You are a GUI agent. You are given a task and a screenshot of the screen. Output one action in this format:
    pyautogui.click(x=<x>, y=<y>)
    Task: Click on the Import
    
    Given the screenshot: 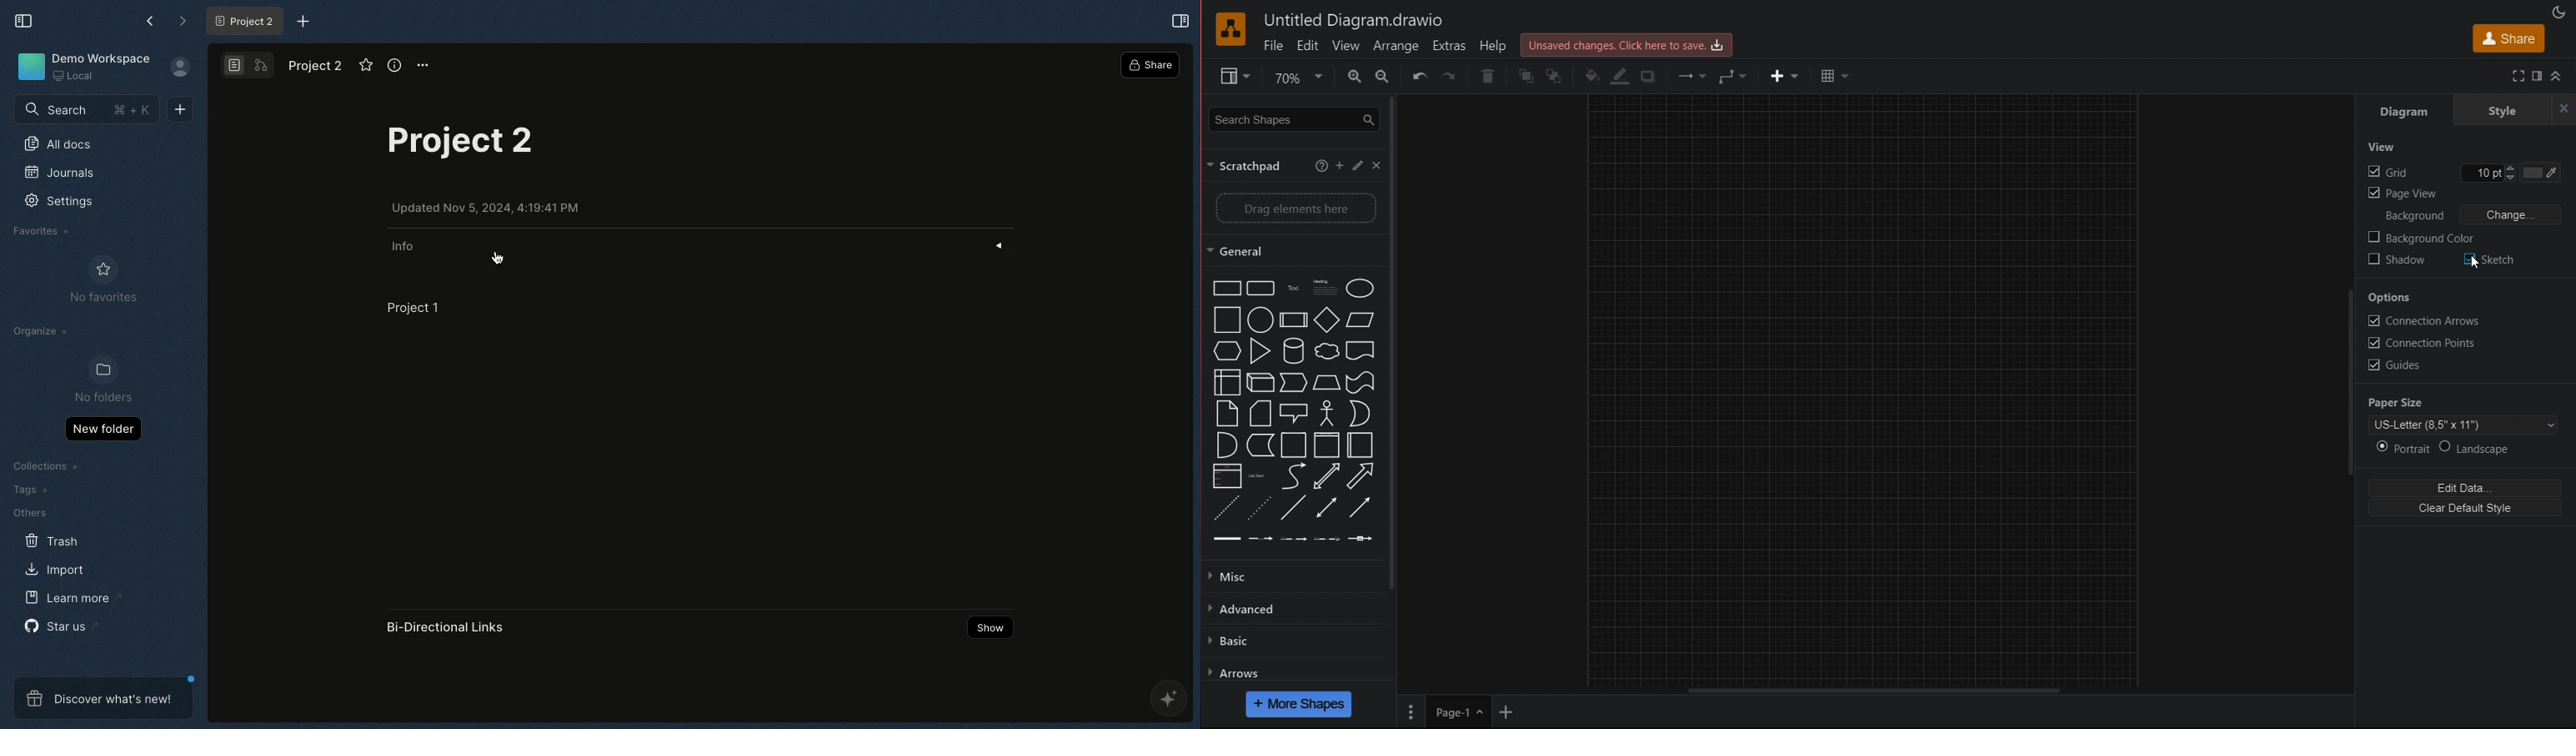 What is the action you would take?
    pyautogui.click(x=52, y=567)
    